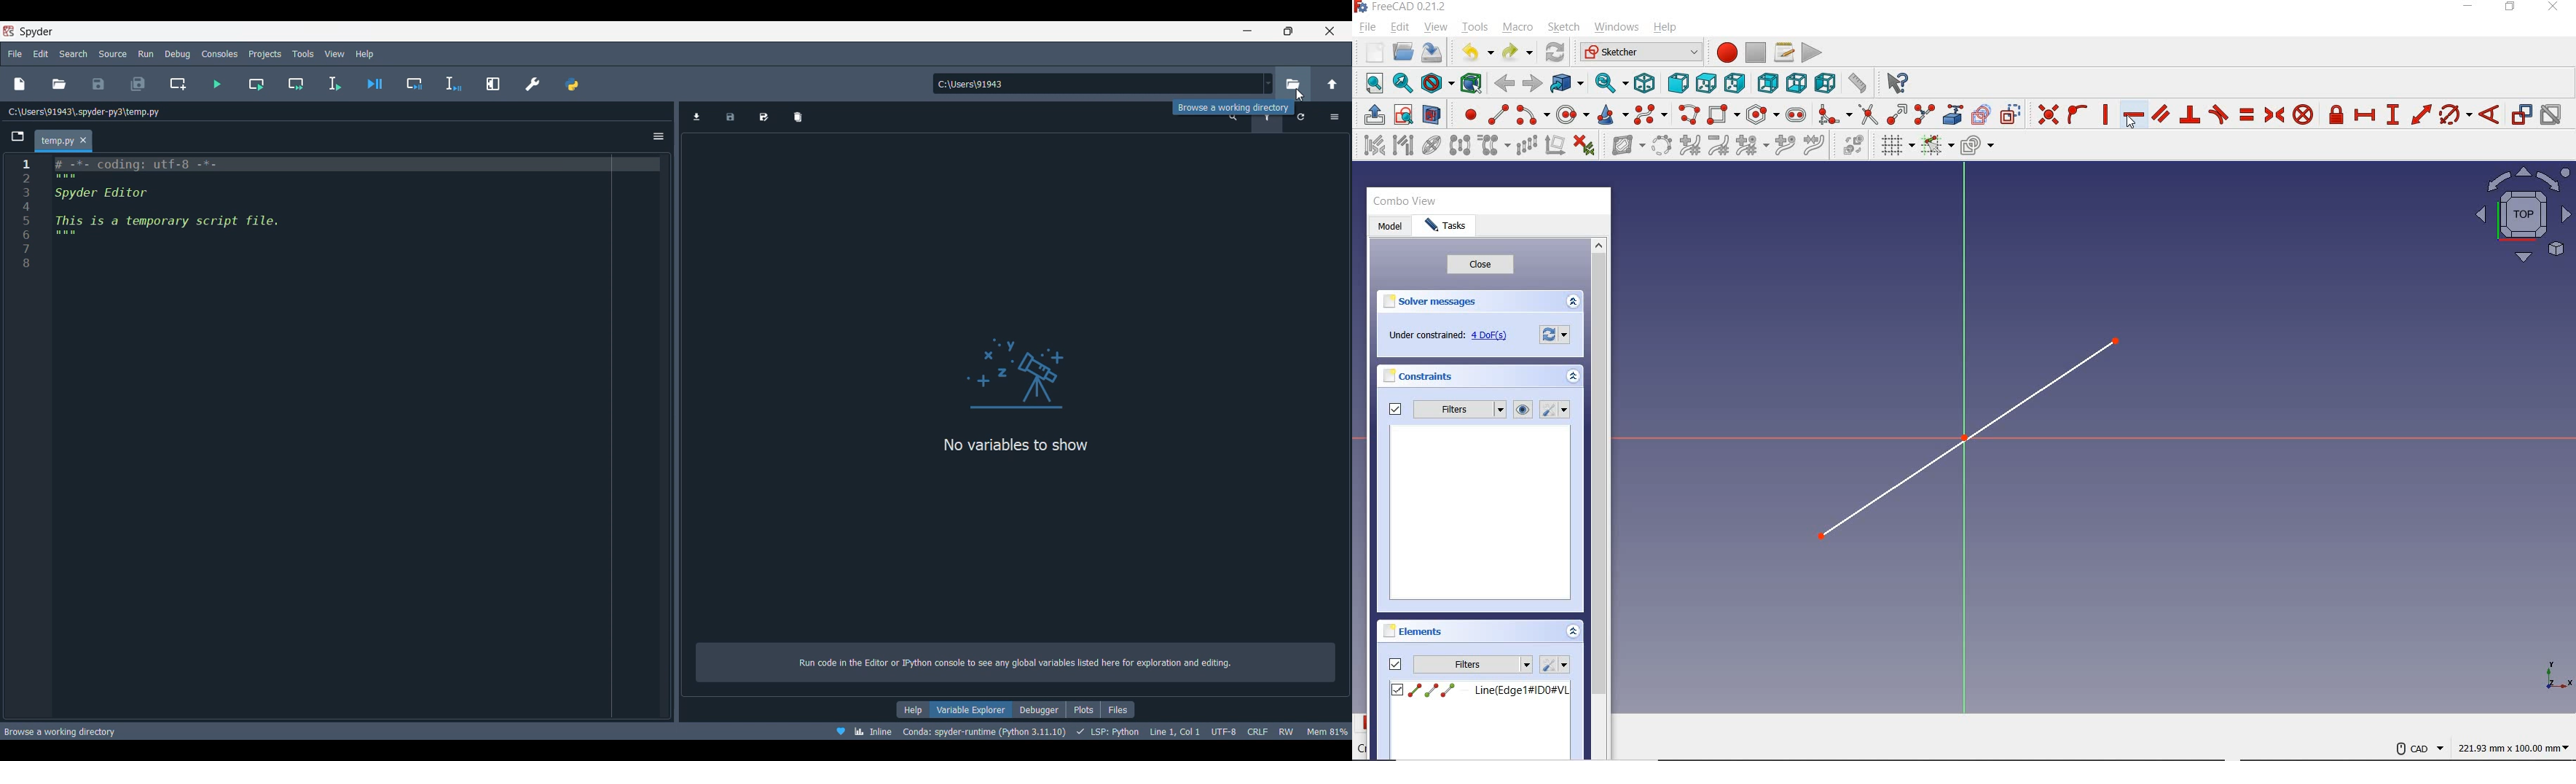 The height and width of the screenshot is (784, 2576). I want to click on Save file, so click(99, 84).